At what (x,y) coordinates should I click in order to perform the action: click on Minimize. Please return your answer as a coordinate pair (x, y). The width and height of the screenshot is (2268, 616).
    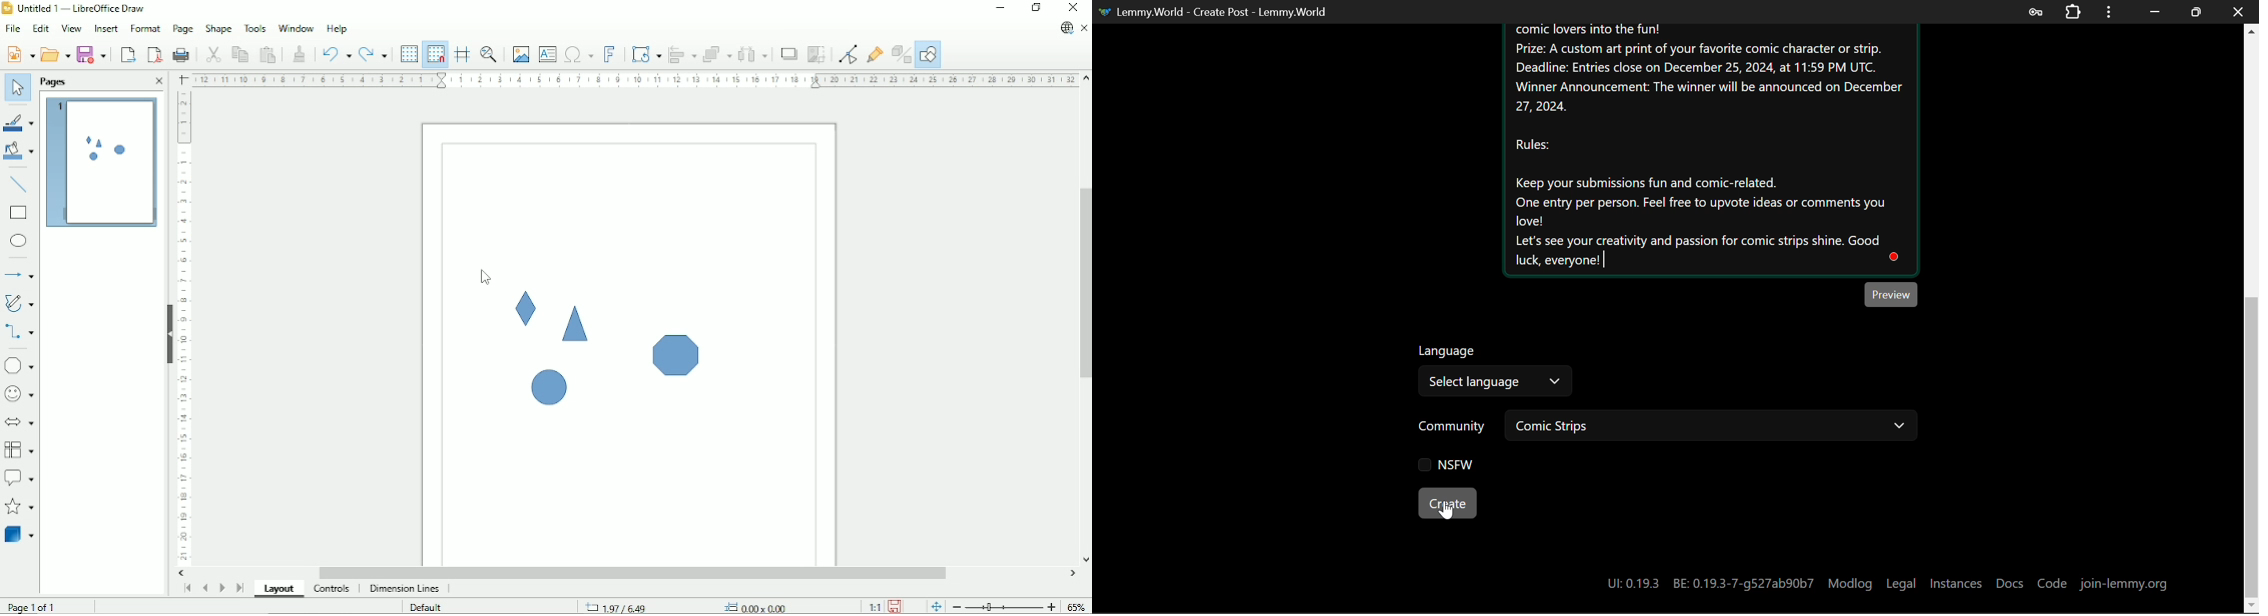
    Looking at the image, I should click on (1002, 8).